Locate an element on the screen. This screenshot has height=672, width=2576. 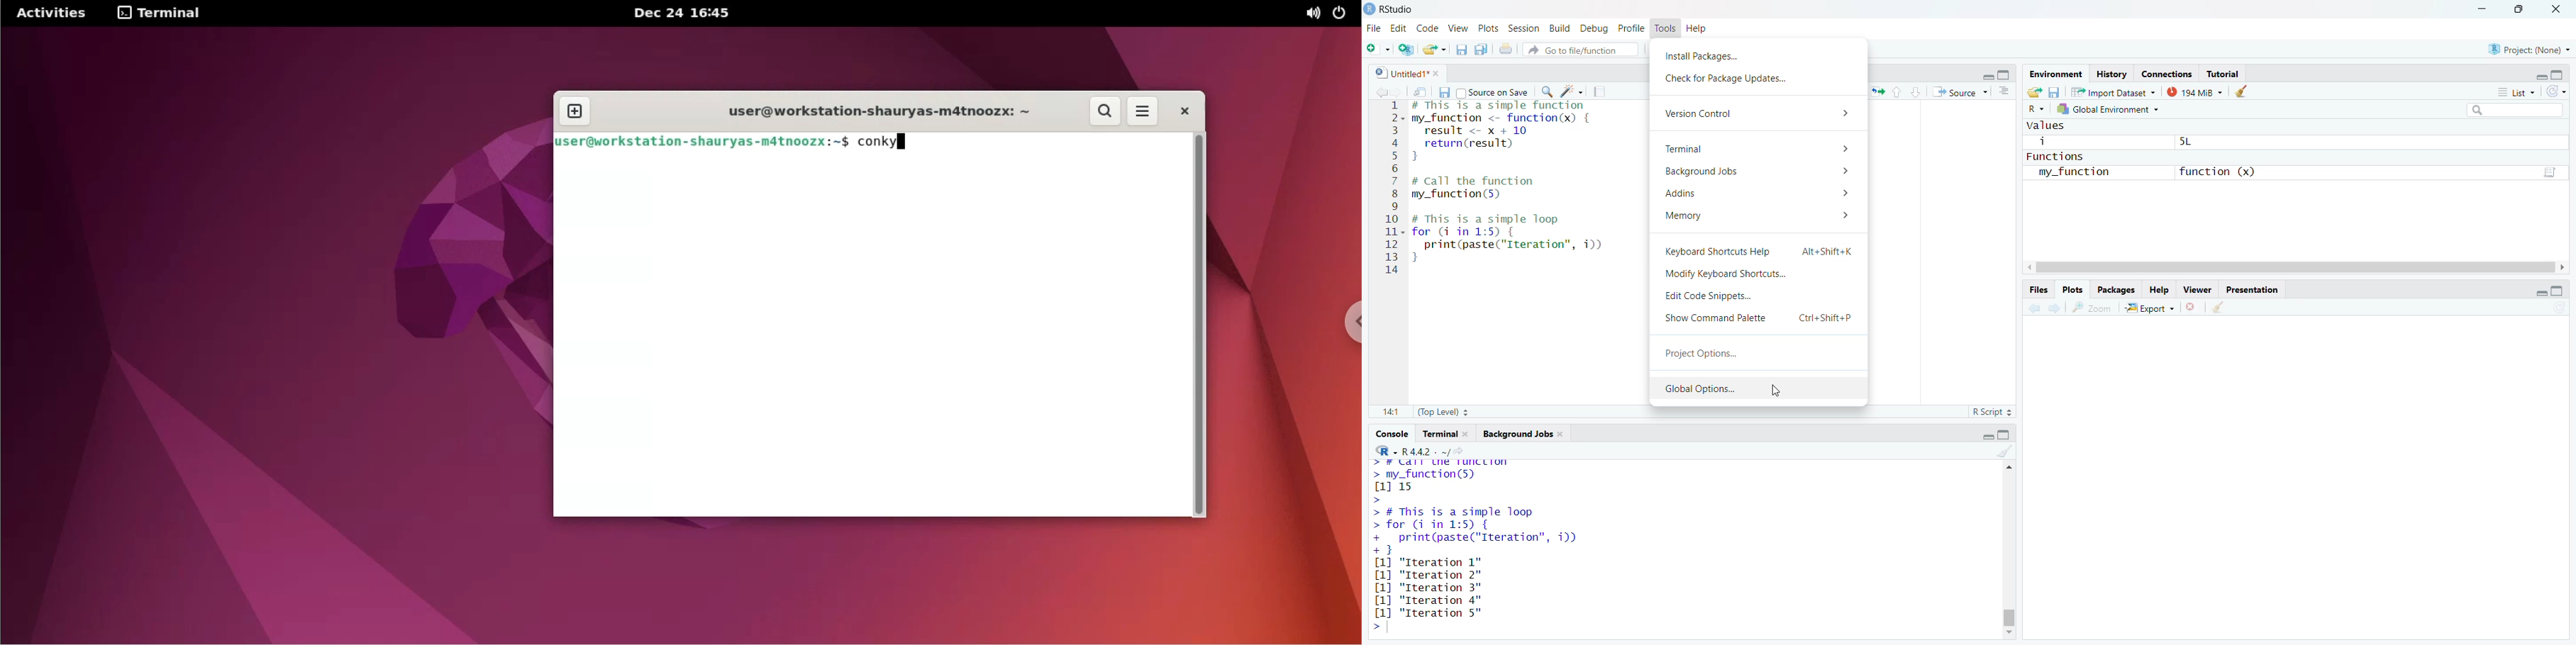
re-run the previous code region is located at coordinates (1877, 93).